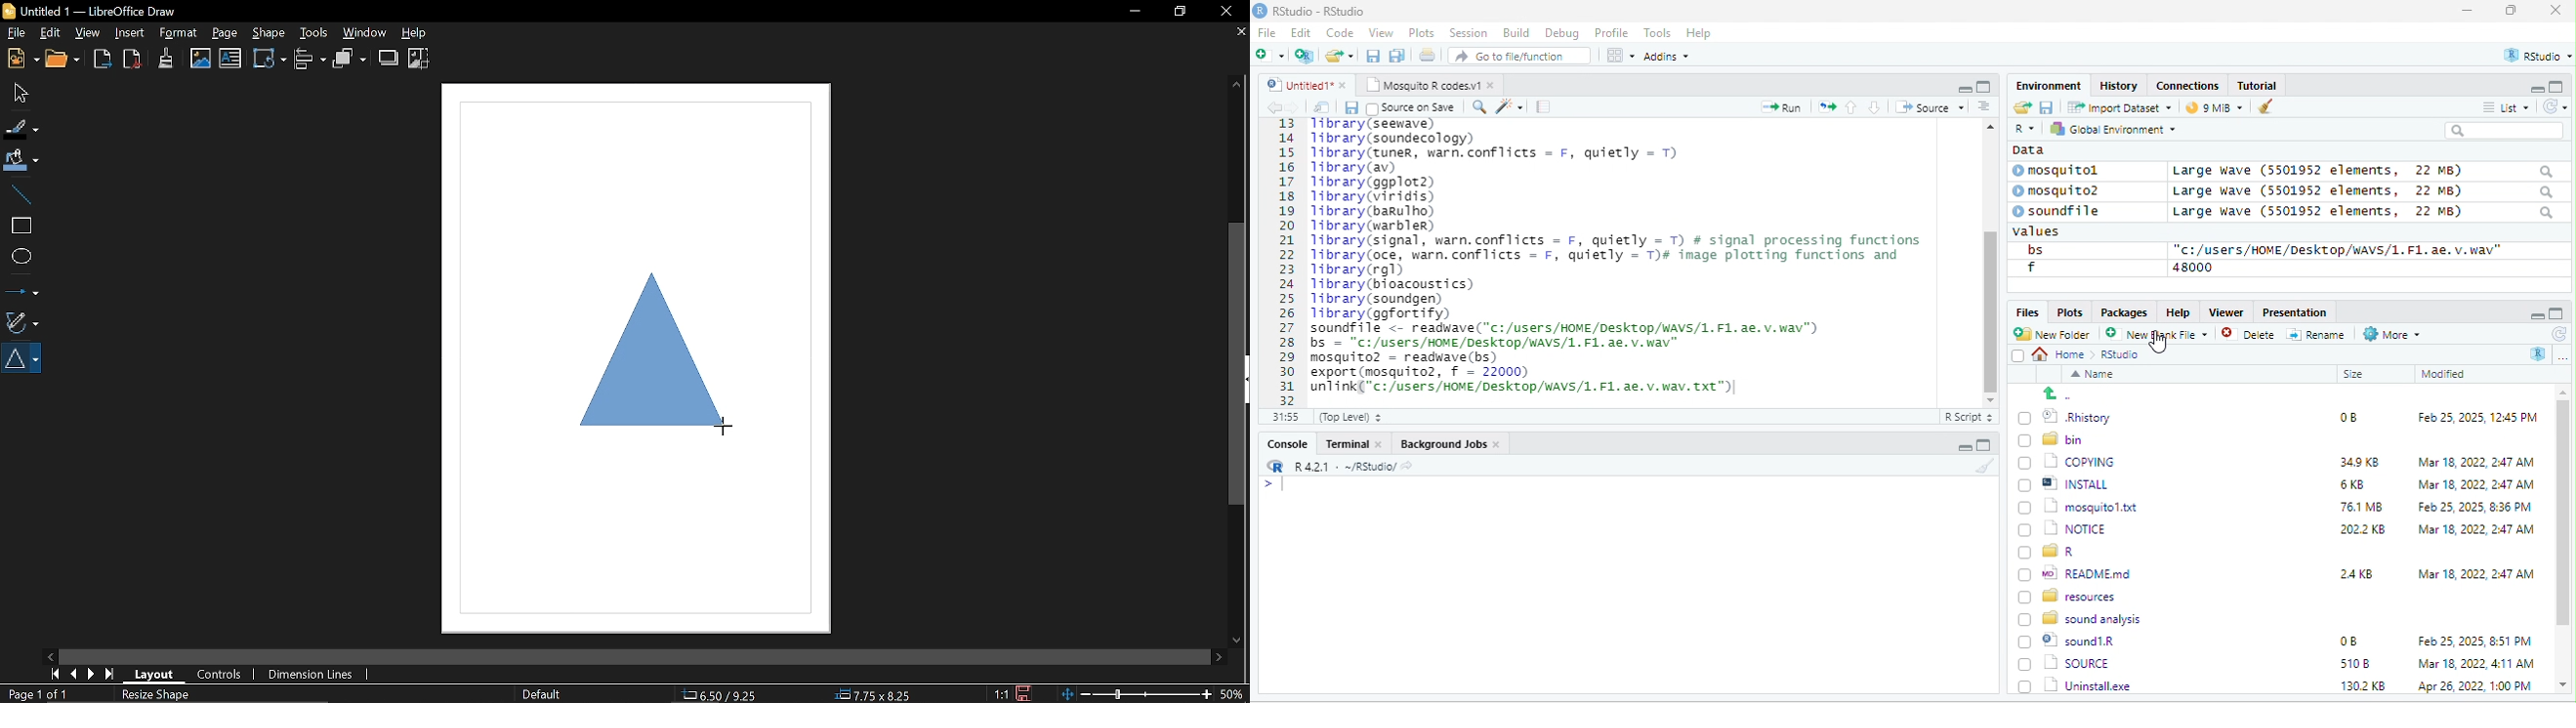 This screenshot has height=728, width=2576. I want to click on ” Go to file/function, so click(1521, 57).